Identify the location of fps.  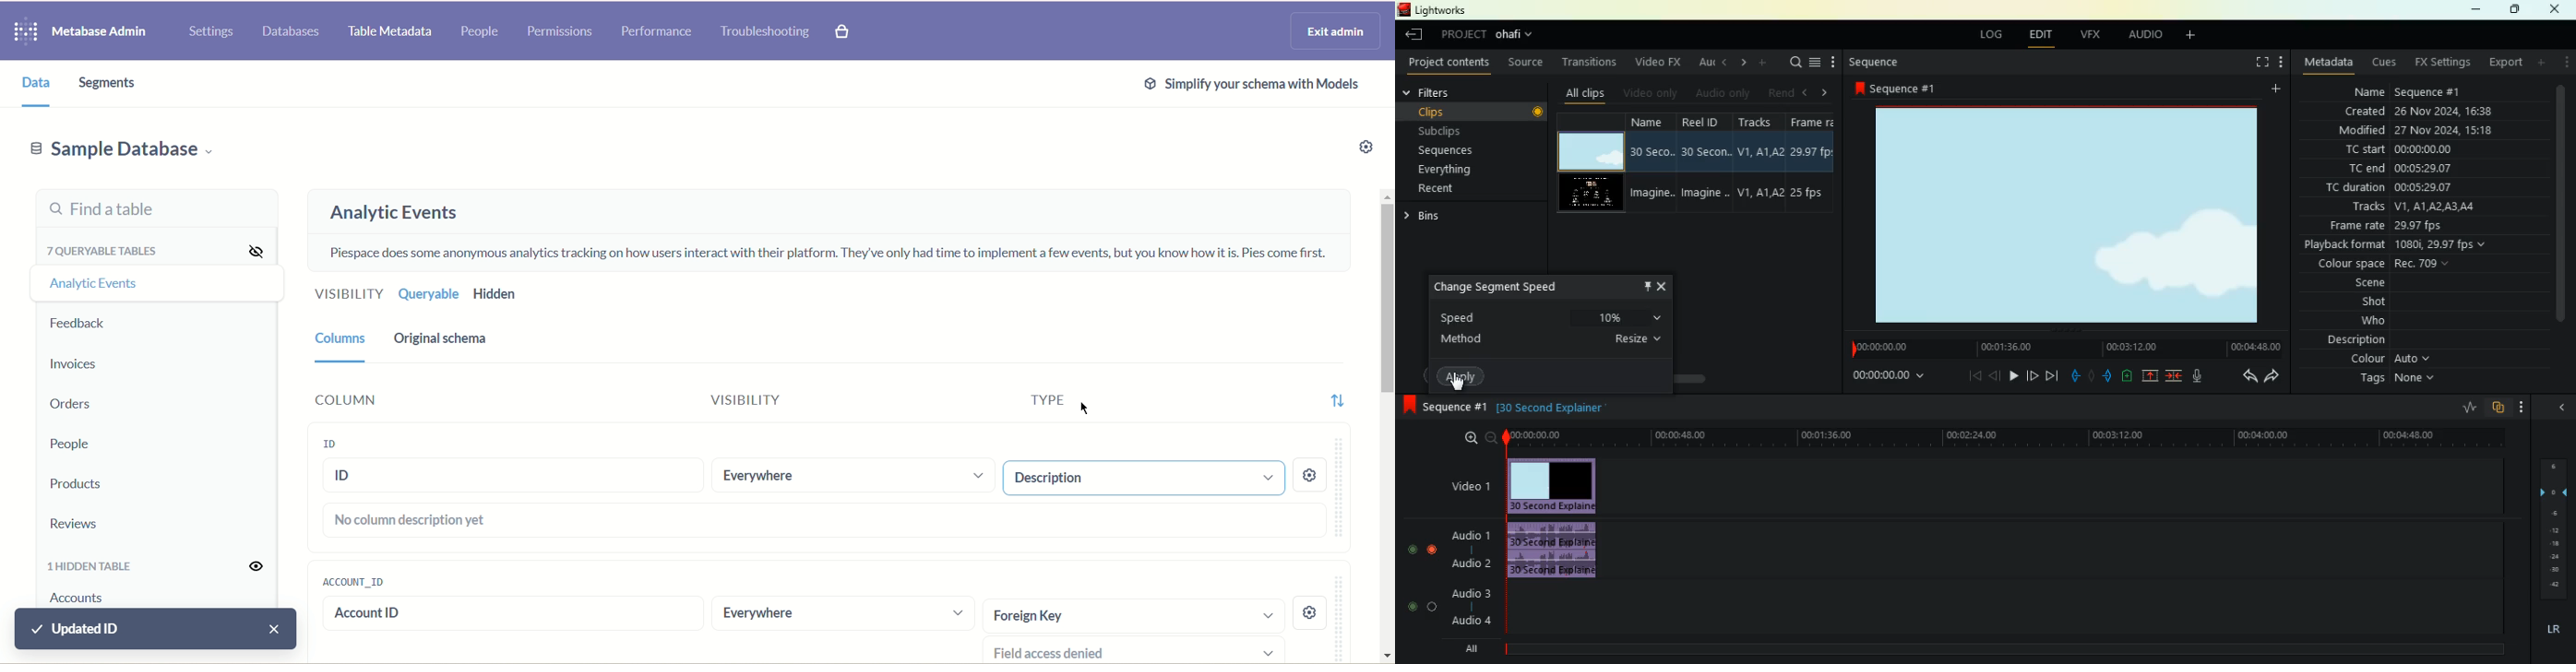
(1815, 165).